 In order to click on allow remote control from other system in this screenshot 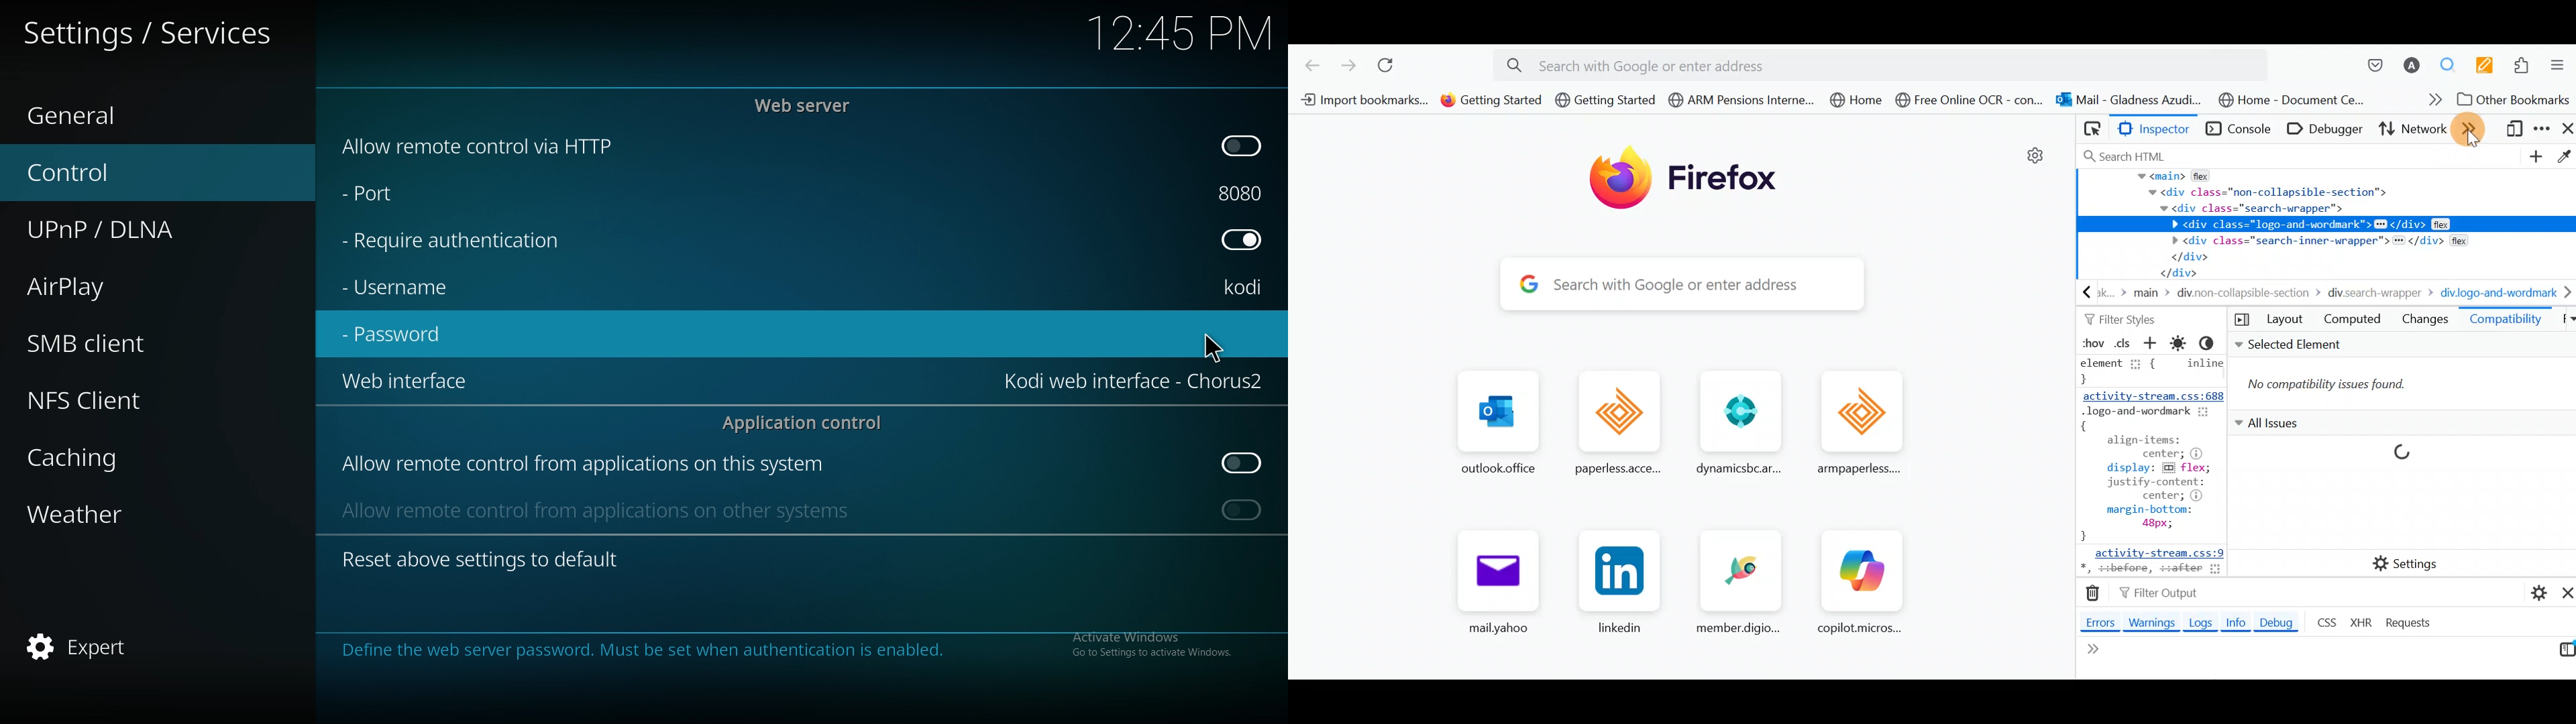, I will do `click(593, 509)`.